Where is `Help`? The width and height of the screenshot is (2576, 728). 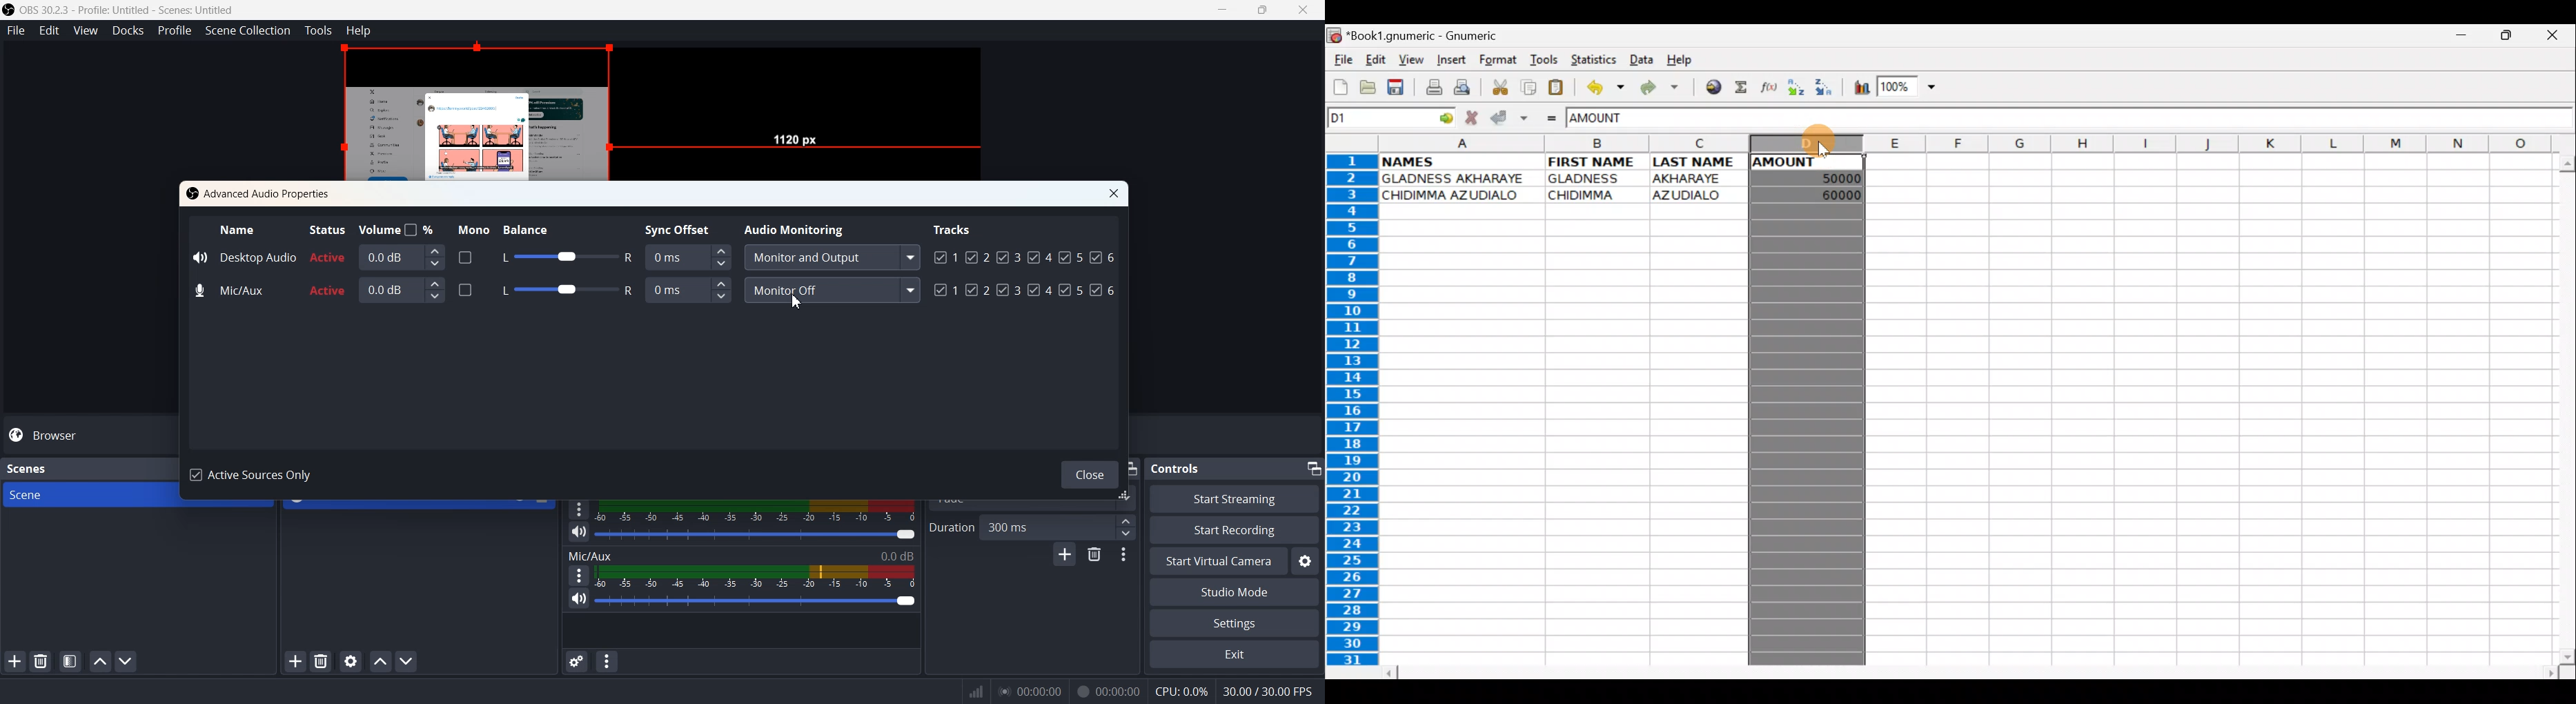 Help is located at coordinates (359, 30).